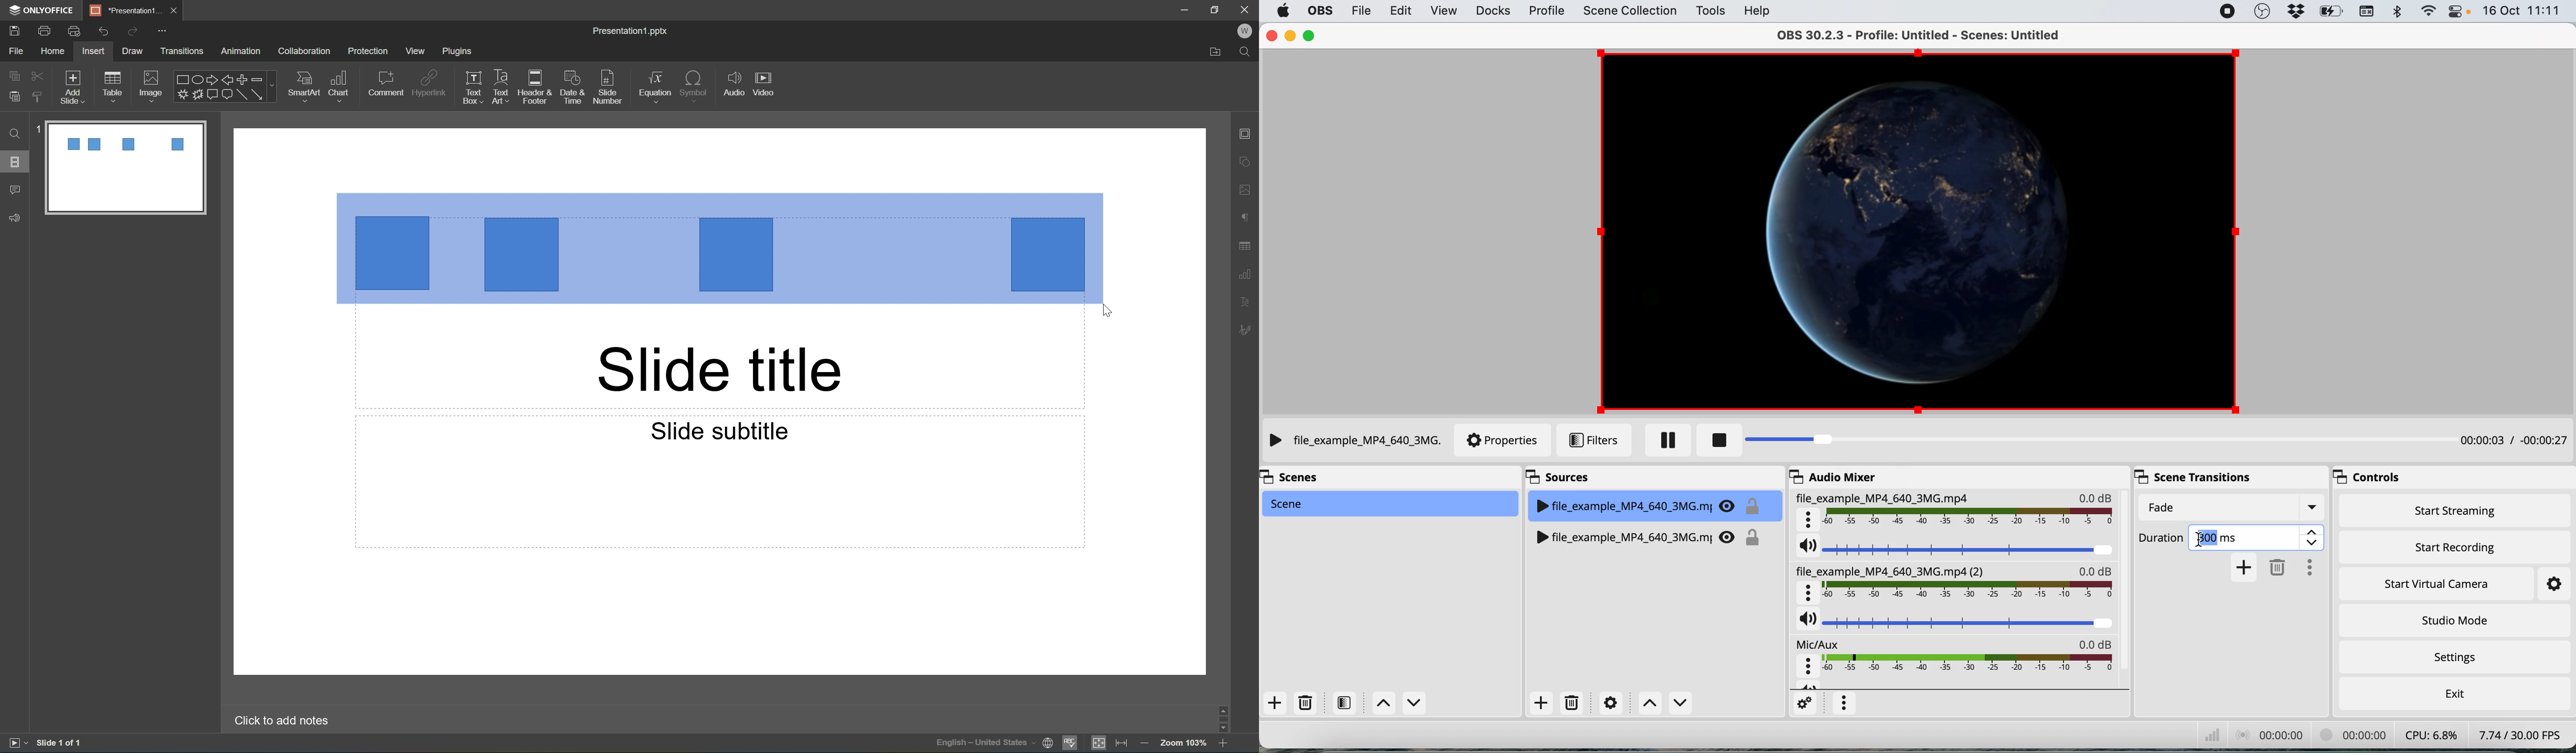 This screenshot has width=2576, height=756. Describe the element at coordinates (2227, 12) in the screenshot. I see `screen recorder` at that location.